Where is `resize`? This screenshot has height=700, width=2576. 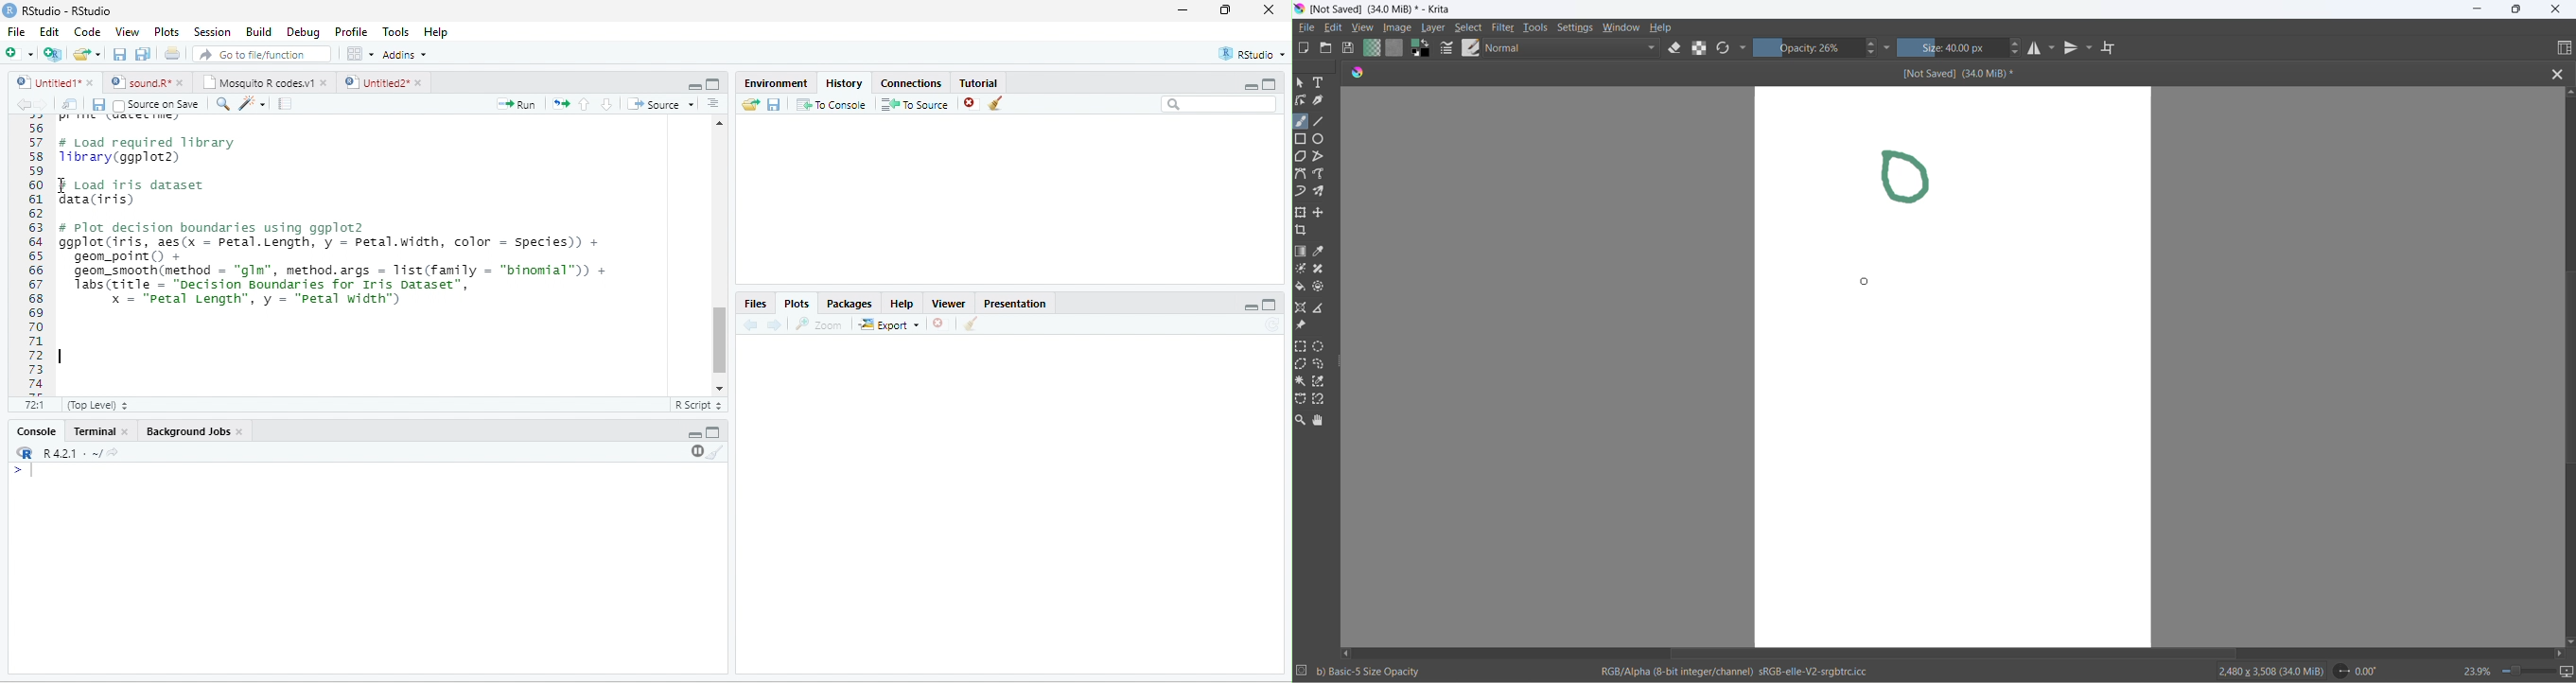
resize is located at coordinates (1341, 360).